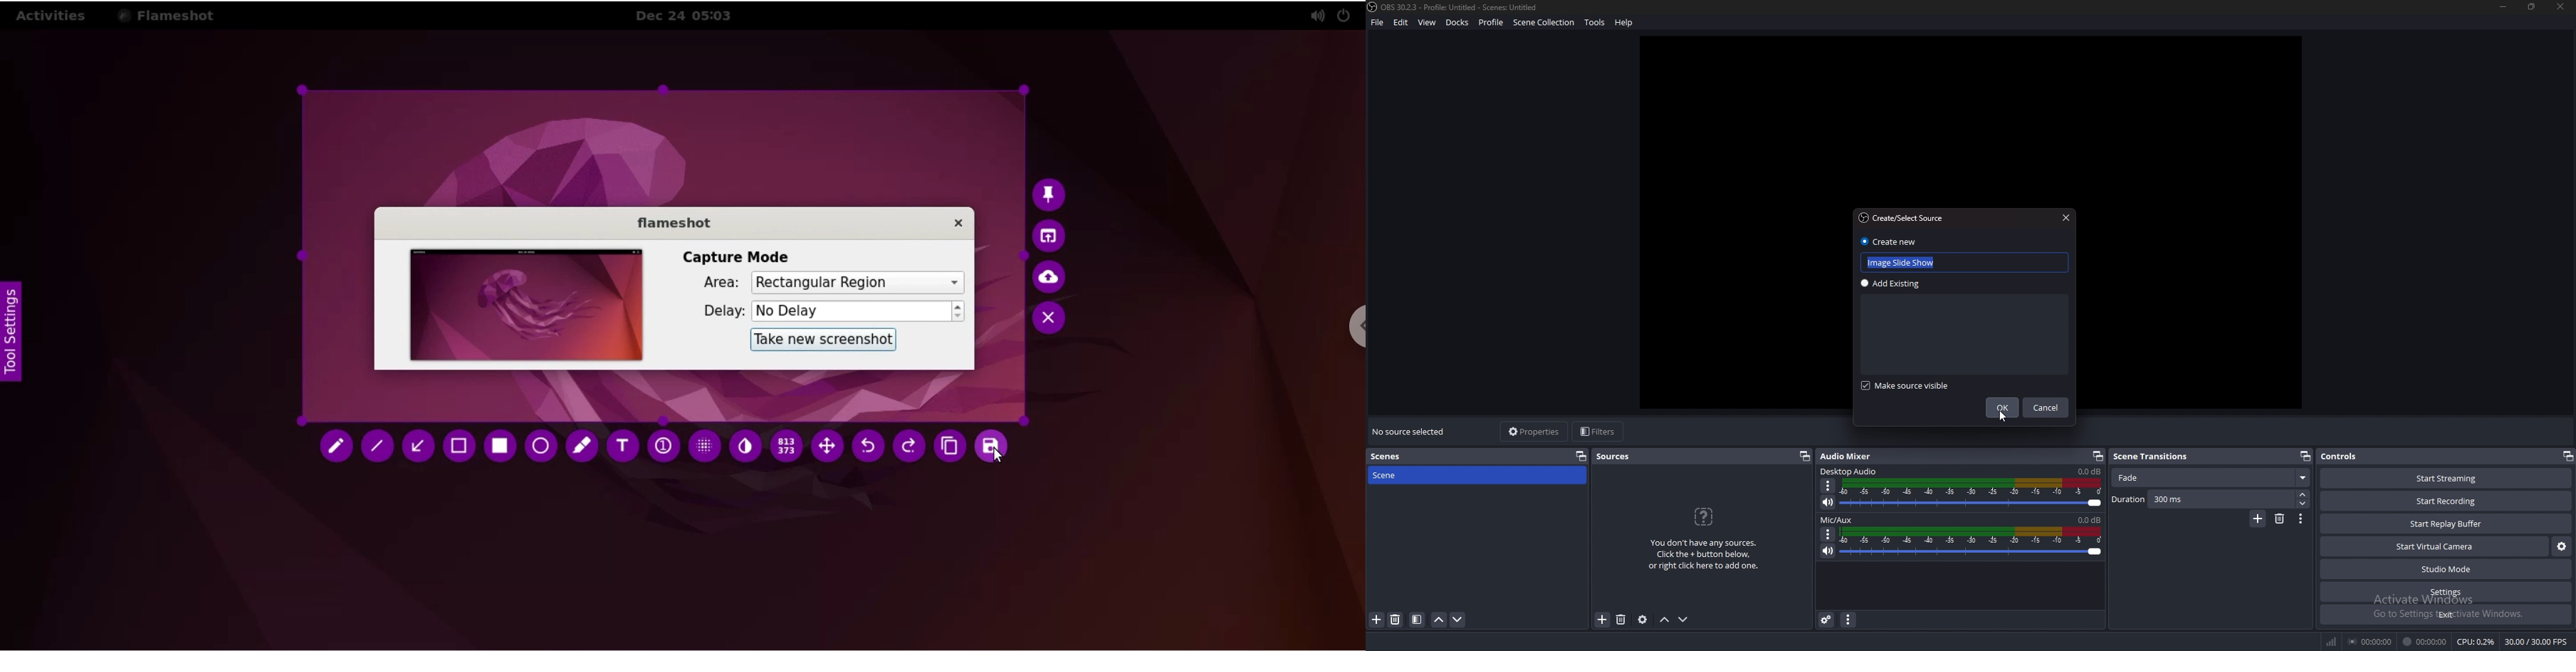  What do you see at coordinates (1972, 543) in the screenshot?
I see `volume adjust` at bounding box center [1972, 543].